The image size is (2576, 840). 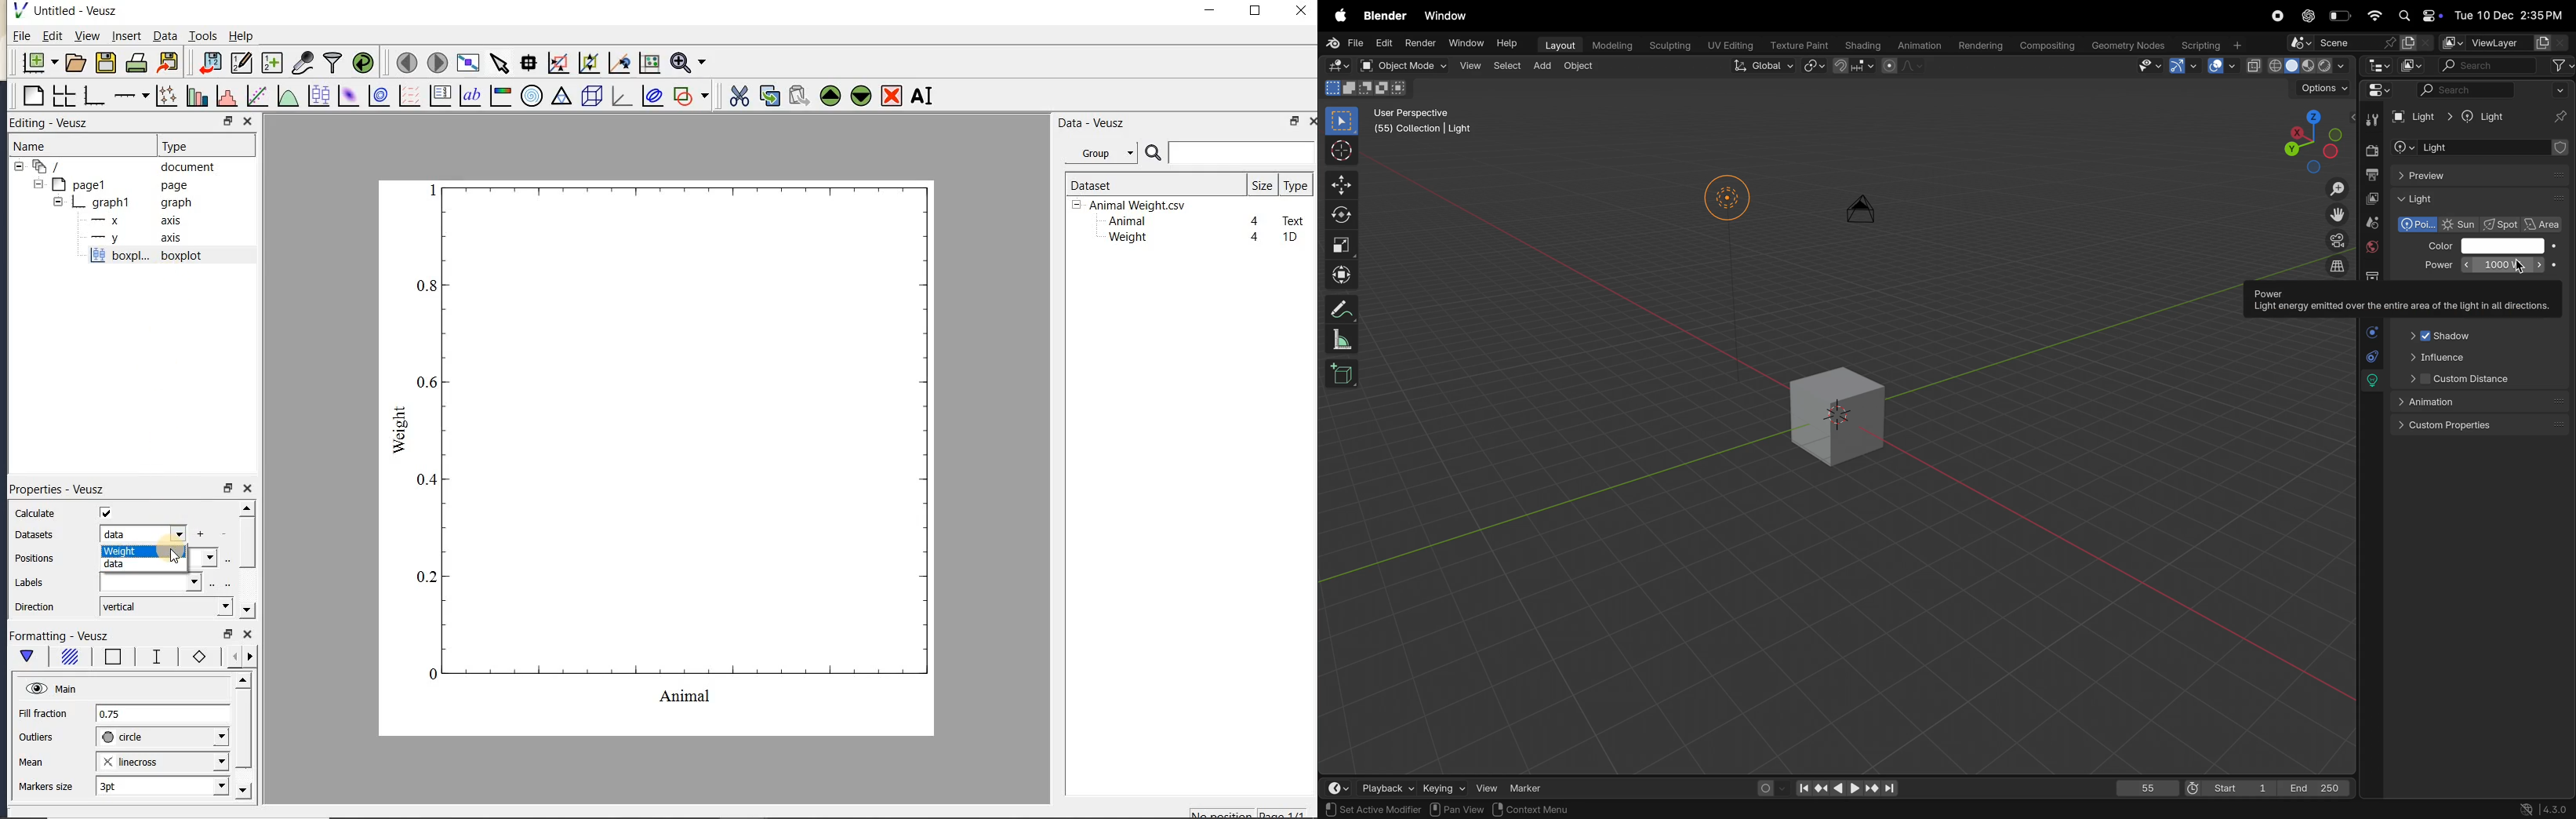 What do you see at coordinates (225, 118) in the screenshot?
I see `RESTORE` at bounding box center [225, 118].